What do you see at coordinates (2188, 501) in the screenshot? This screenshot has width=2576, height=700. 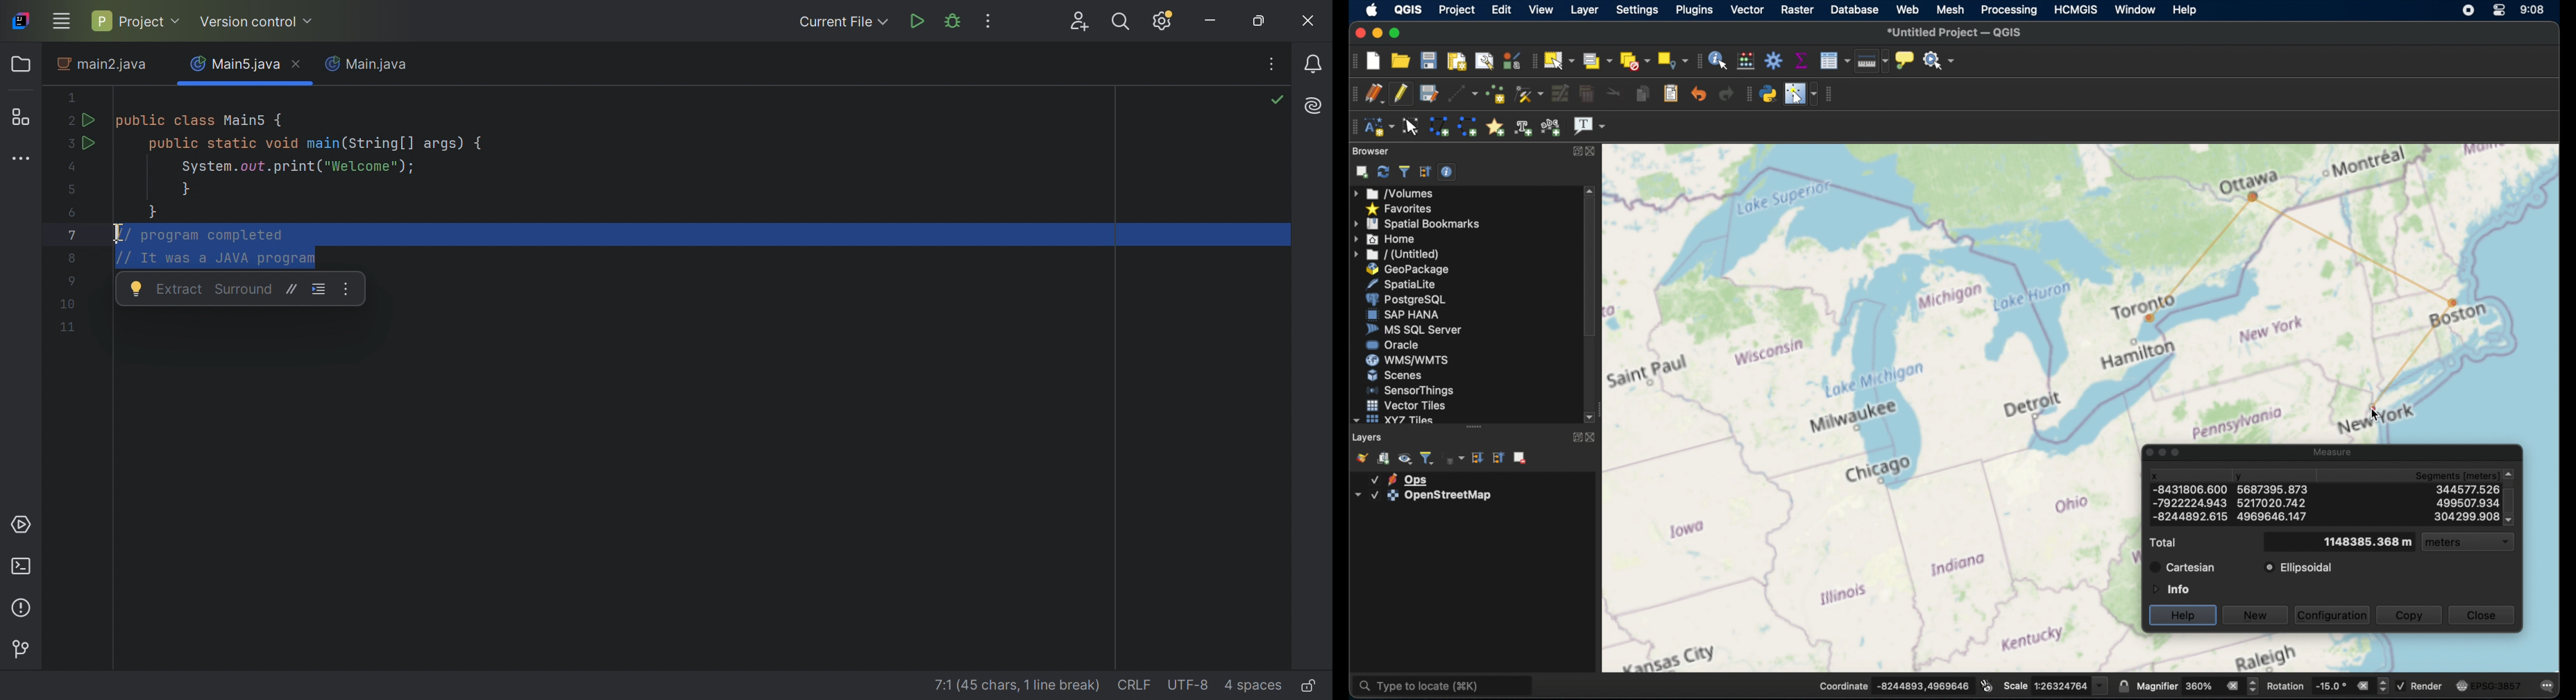 I see `x` at bounding box center [2188, 501].